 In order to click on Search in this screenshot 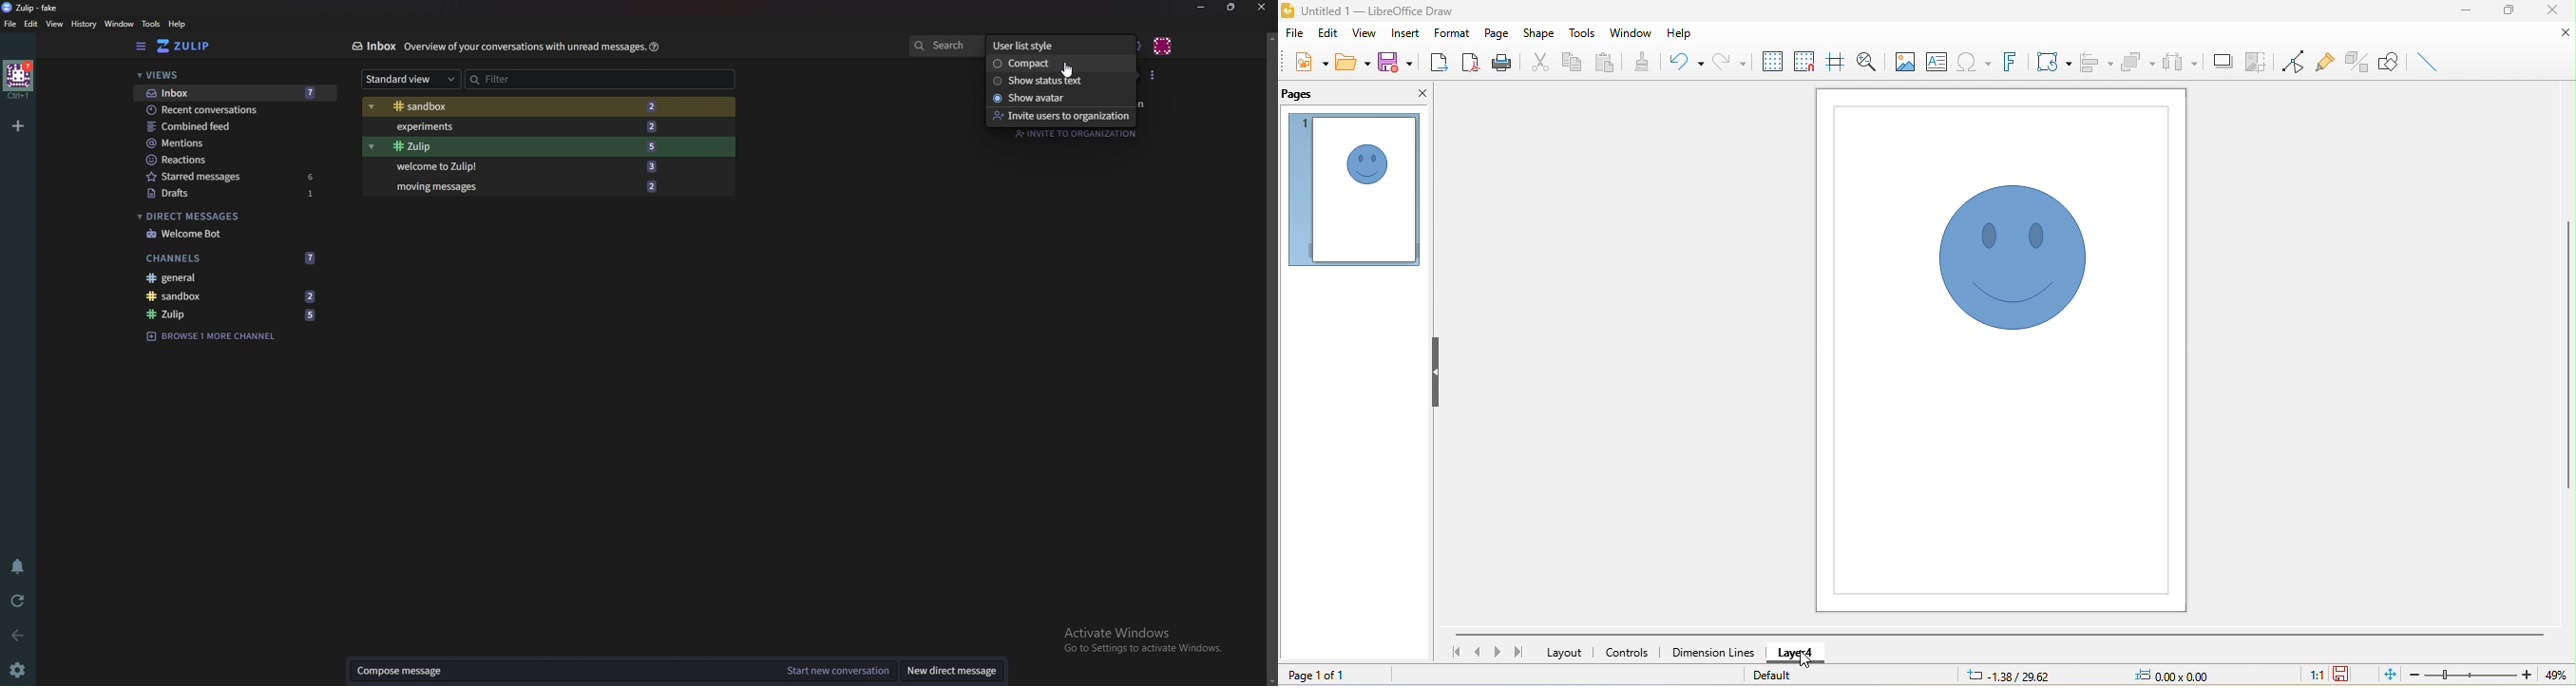, I will do `click(946, 43)`.